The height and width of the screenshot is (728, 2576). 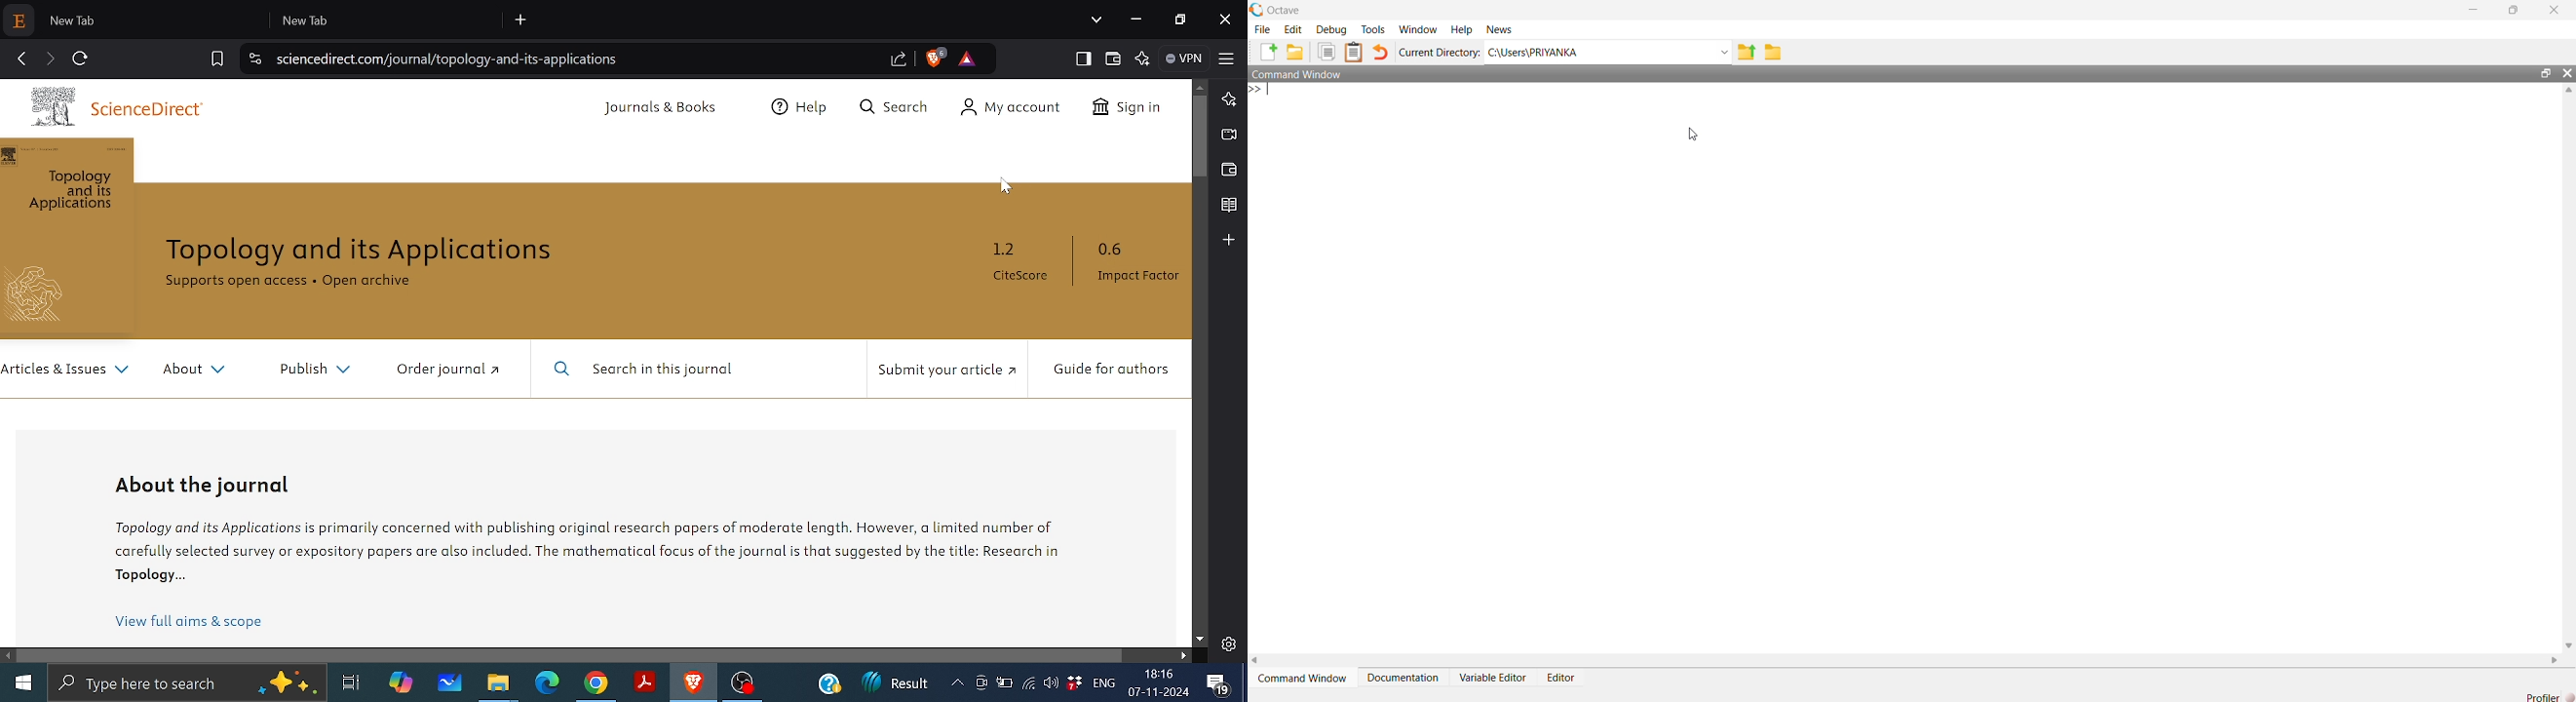 What do you see at coordinates (450, 683) in the screenshot?
I see `whiteboard` at bounding box center [450, 683].